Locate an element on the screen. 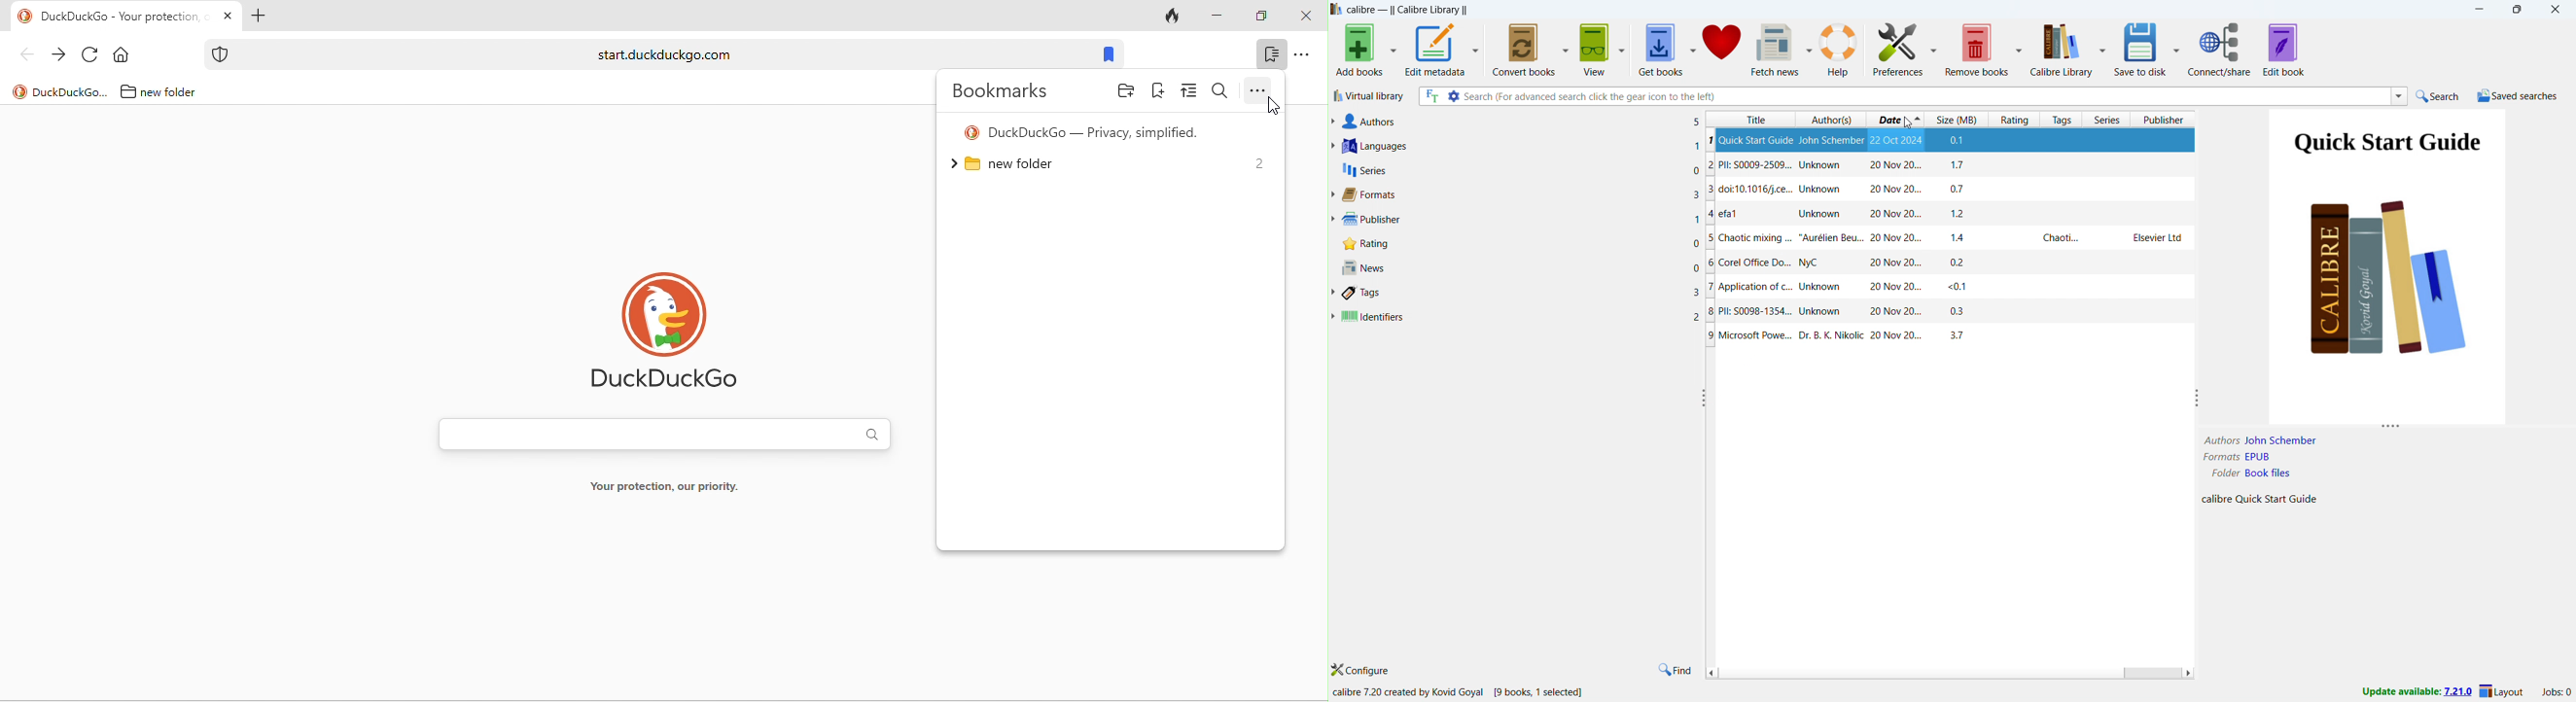 Image resolution: width=2576 pixels, height=728 pixels. john Schember is located at coordinates (2280, 440).